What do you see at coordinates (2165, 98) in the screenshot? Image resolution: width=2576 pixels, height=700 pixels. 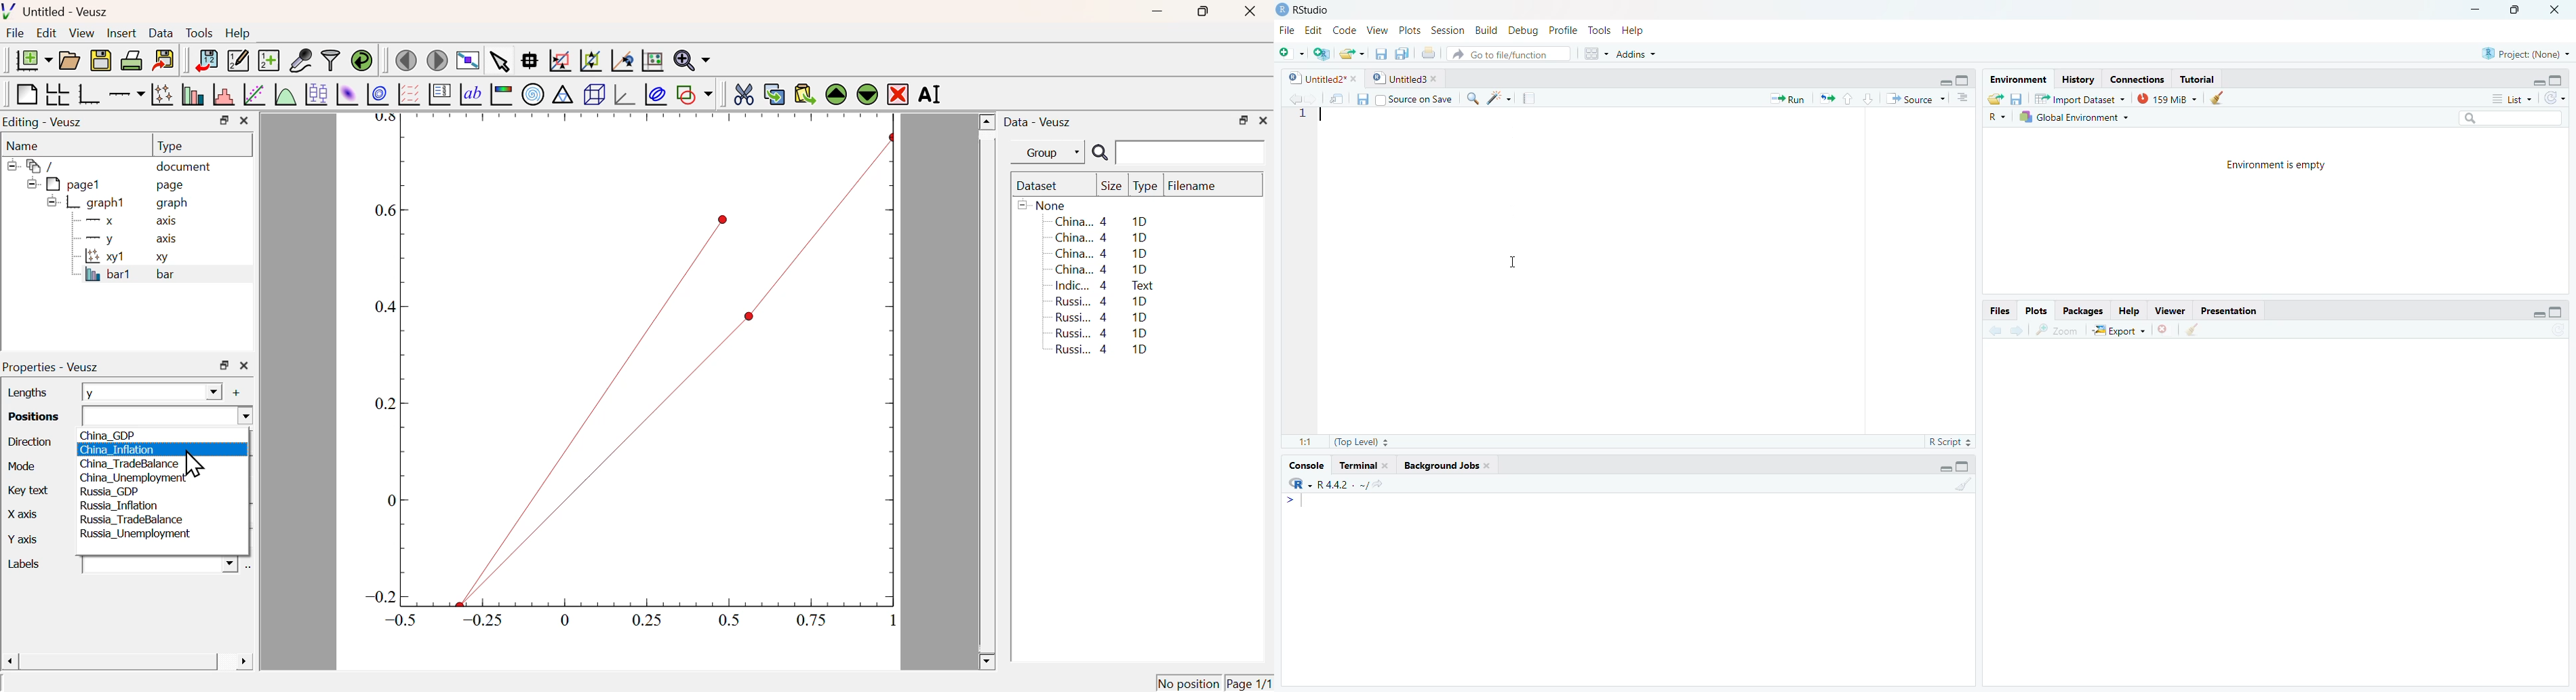 I see `159 MiB ` at bounding box center [2165, 98].